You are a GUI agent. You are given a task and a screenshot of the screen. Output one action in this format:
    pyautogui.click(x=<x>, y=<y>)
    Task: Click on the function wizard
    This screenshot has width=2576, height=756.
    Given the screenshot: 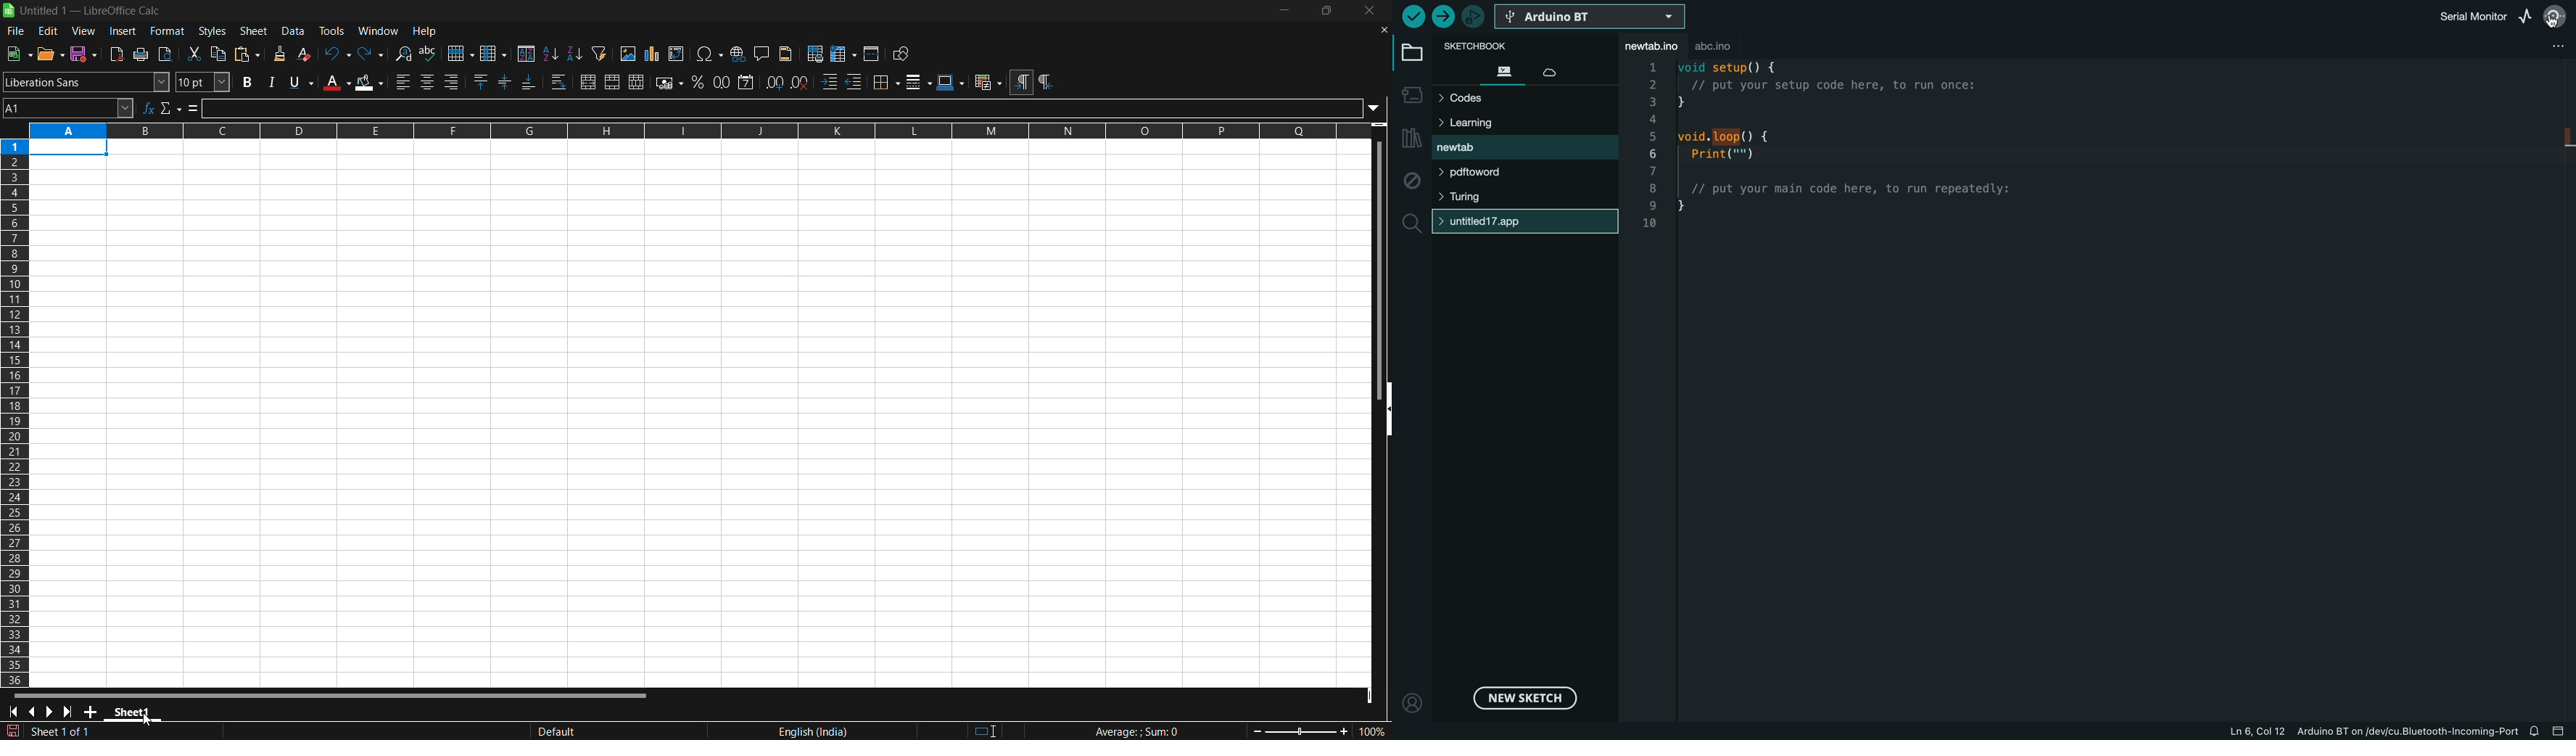 What is the action you would take?
    pyautogui.click(x=149, y=107)
    